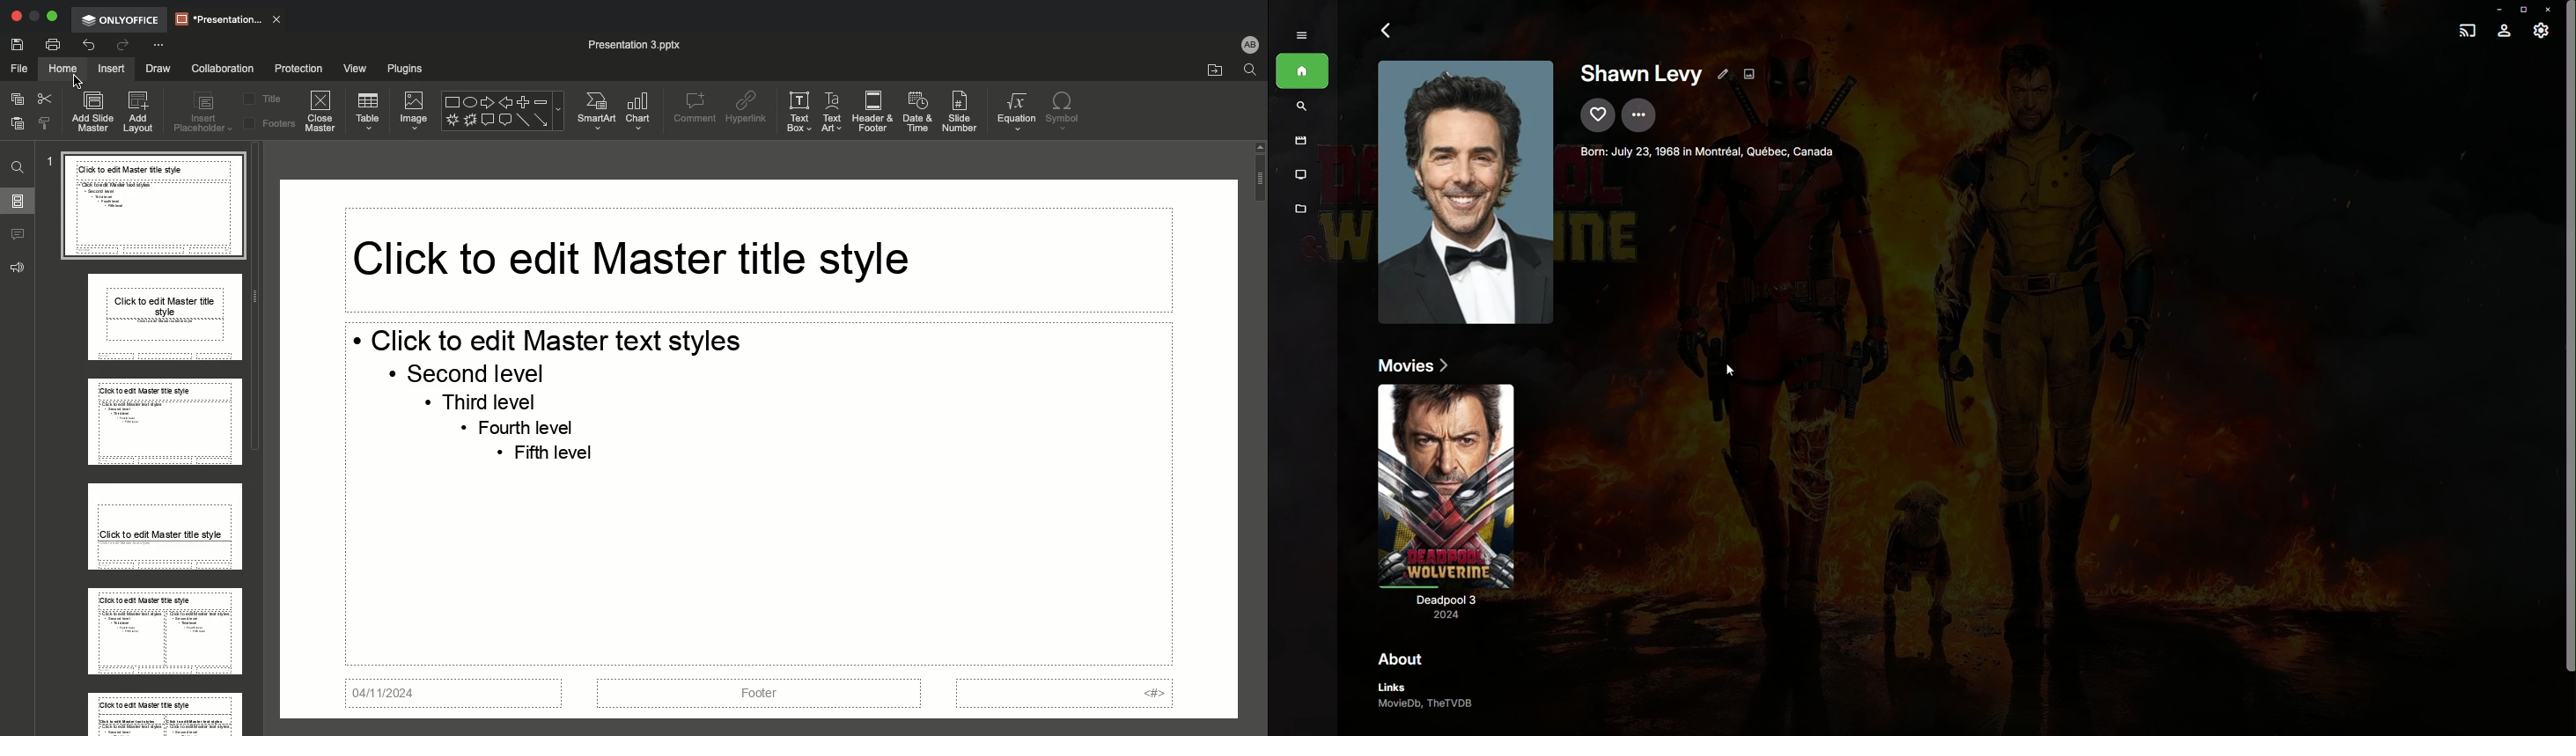 This screenshot has height=756, width=2576. Describe the element at coordinates (61, 69) in the screenshot. I see `Home` at that location.